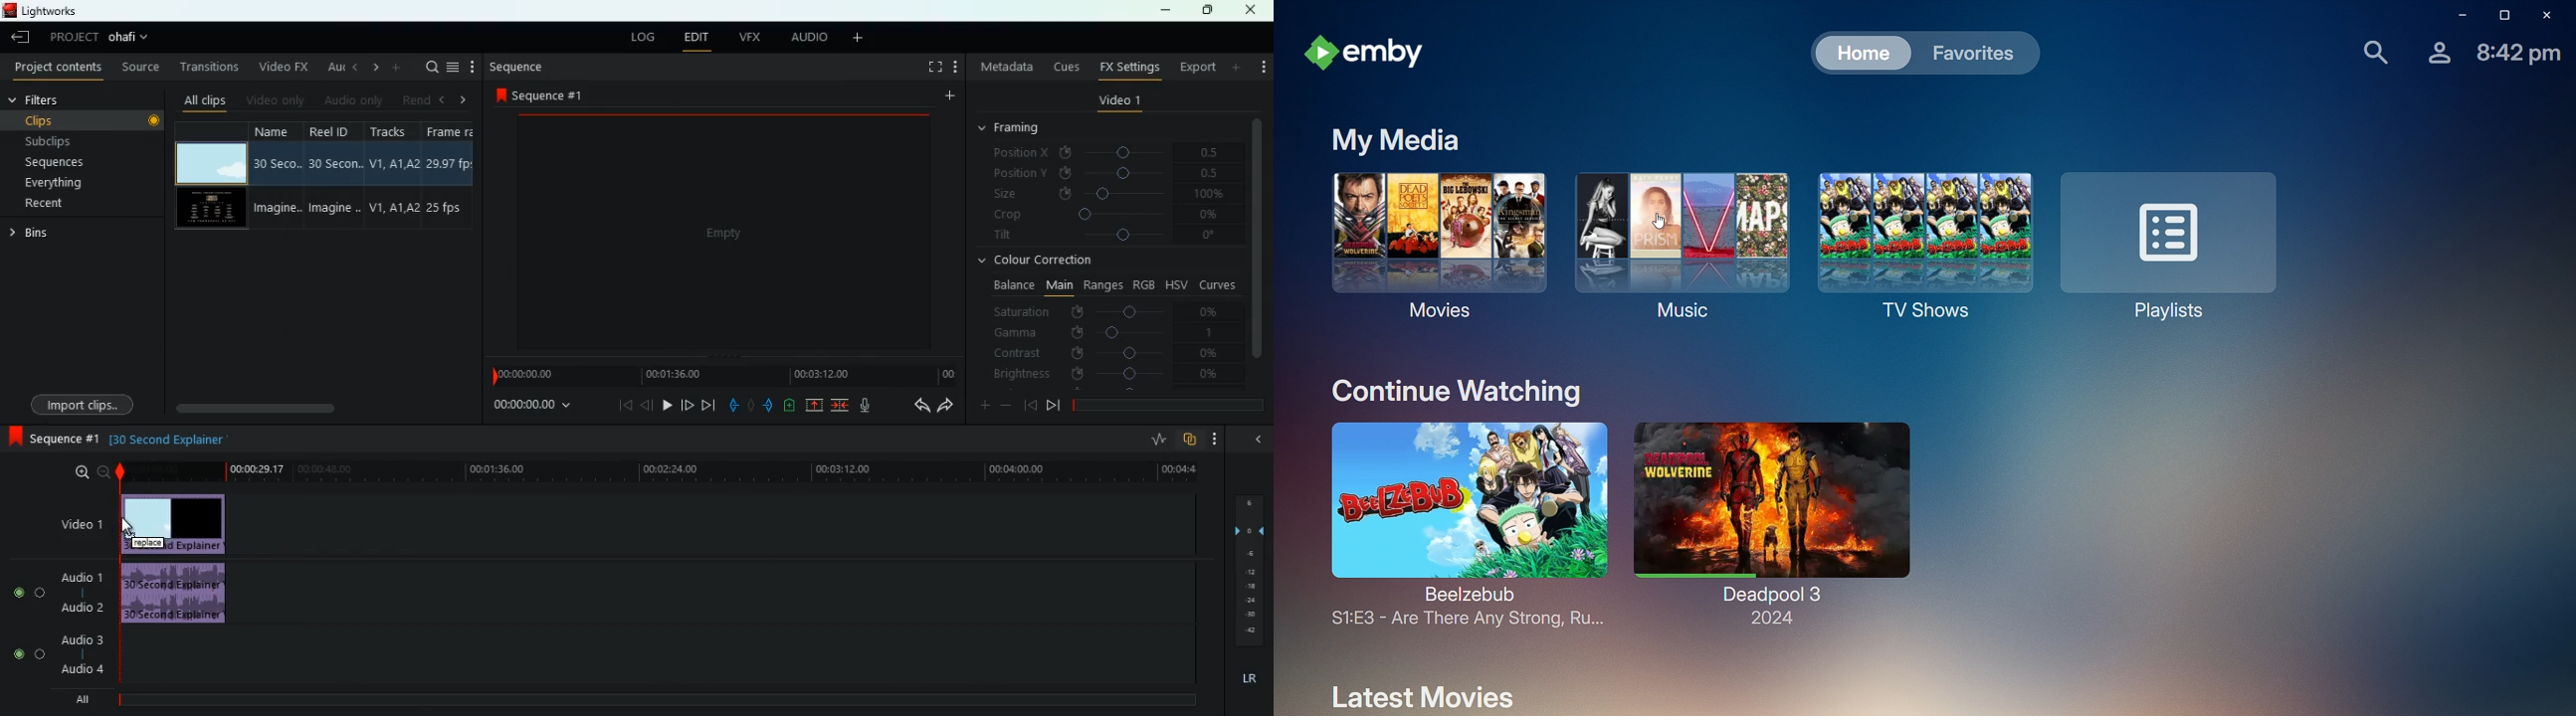 Image resolution: width=2576 pixels, height=728 pixels. What do you see at coordinates (2519, 54) in the screenshot?
I see `Time` at bounding box center [2519, 54].